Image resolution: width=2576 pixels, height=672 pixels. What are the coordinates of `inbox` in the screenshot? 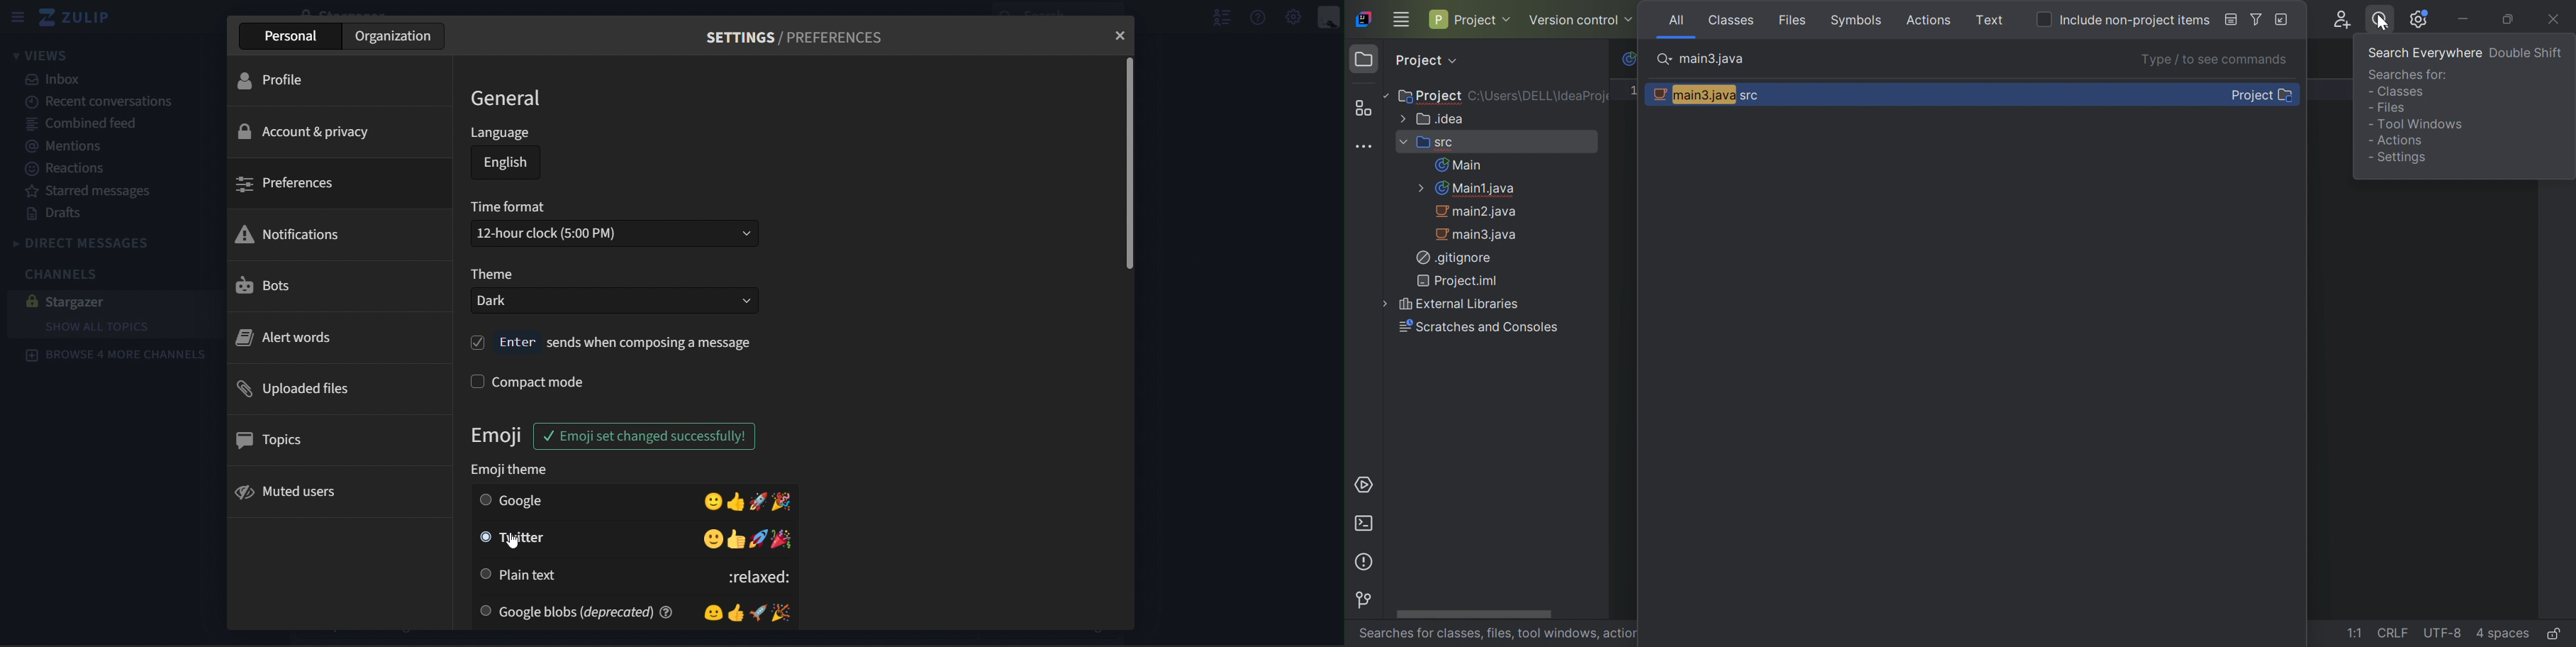 It's located at (60, 80).